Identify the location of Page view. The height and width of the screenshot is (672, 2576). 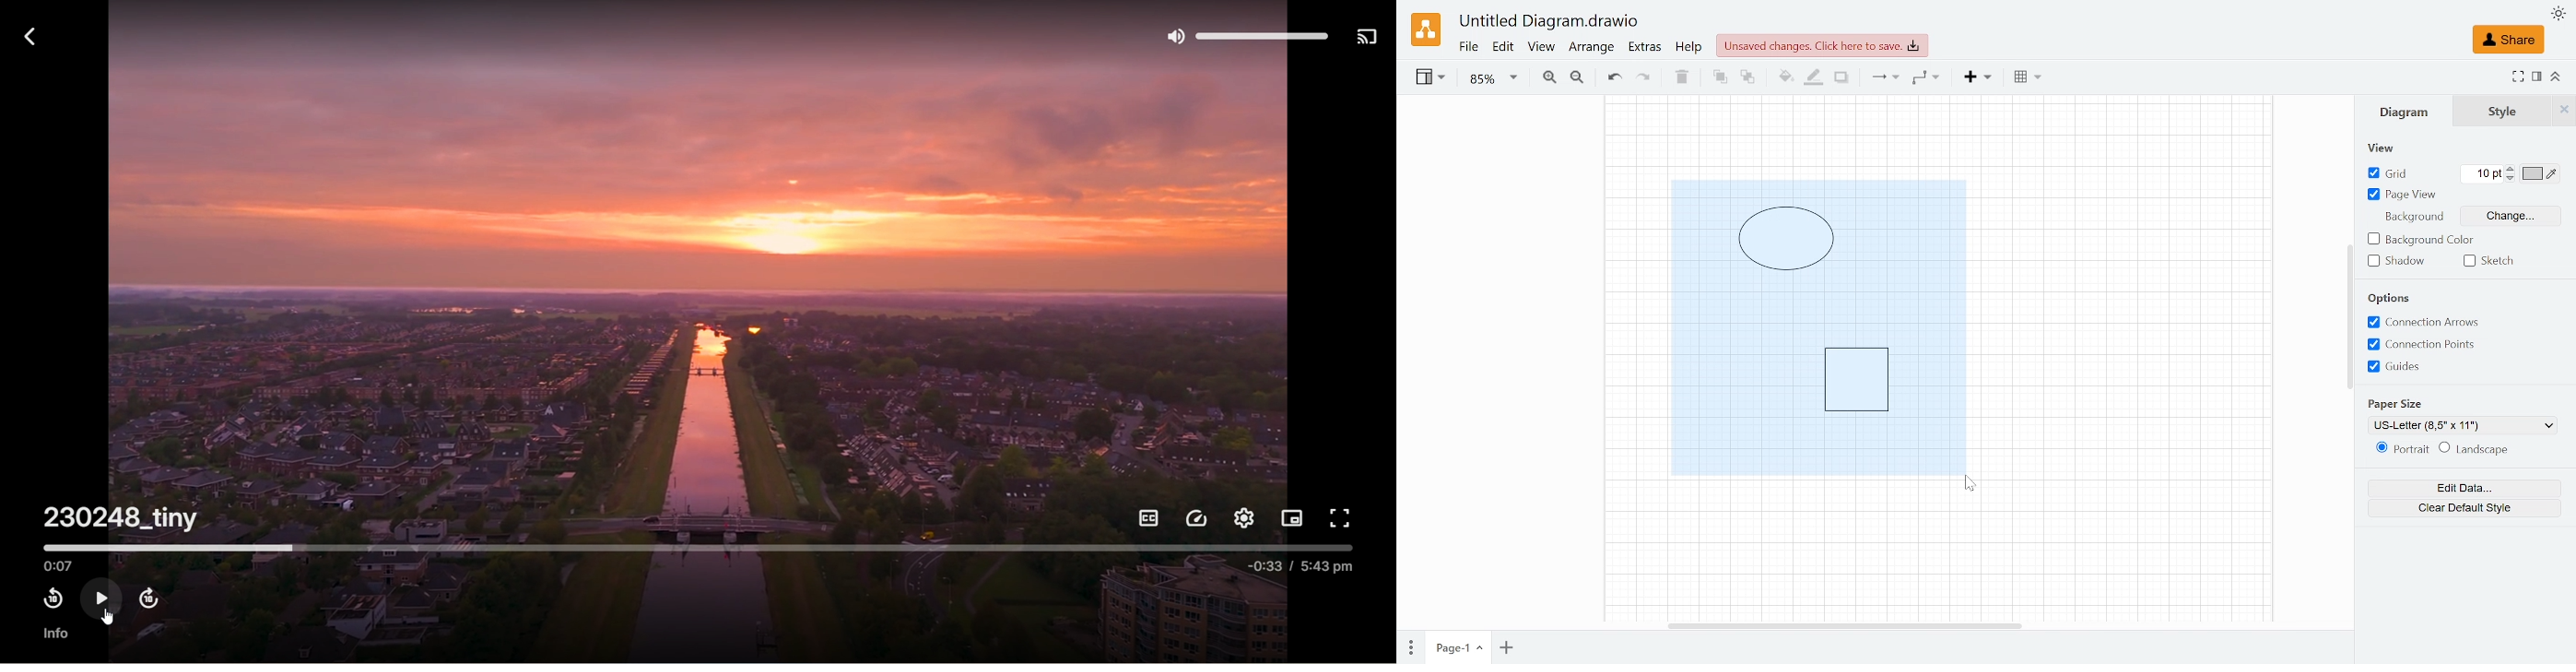
(2401, 196).